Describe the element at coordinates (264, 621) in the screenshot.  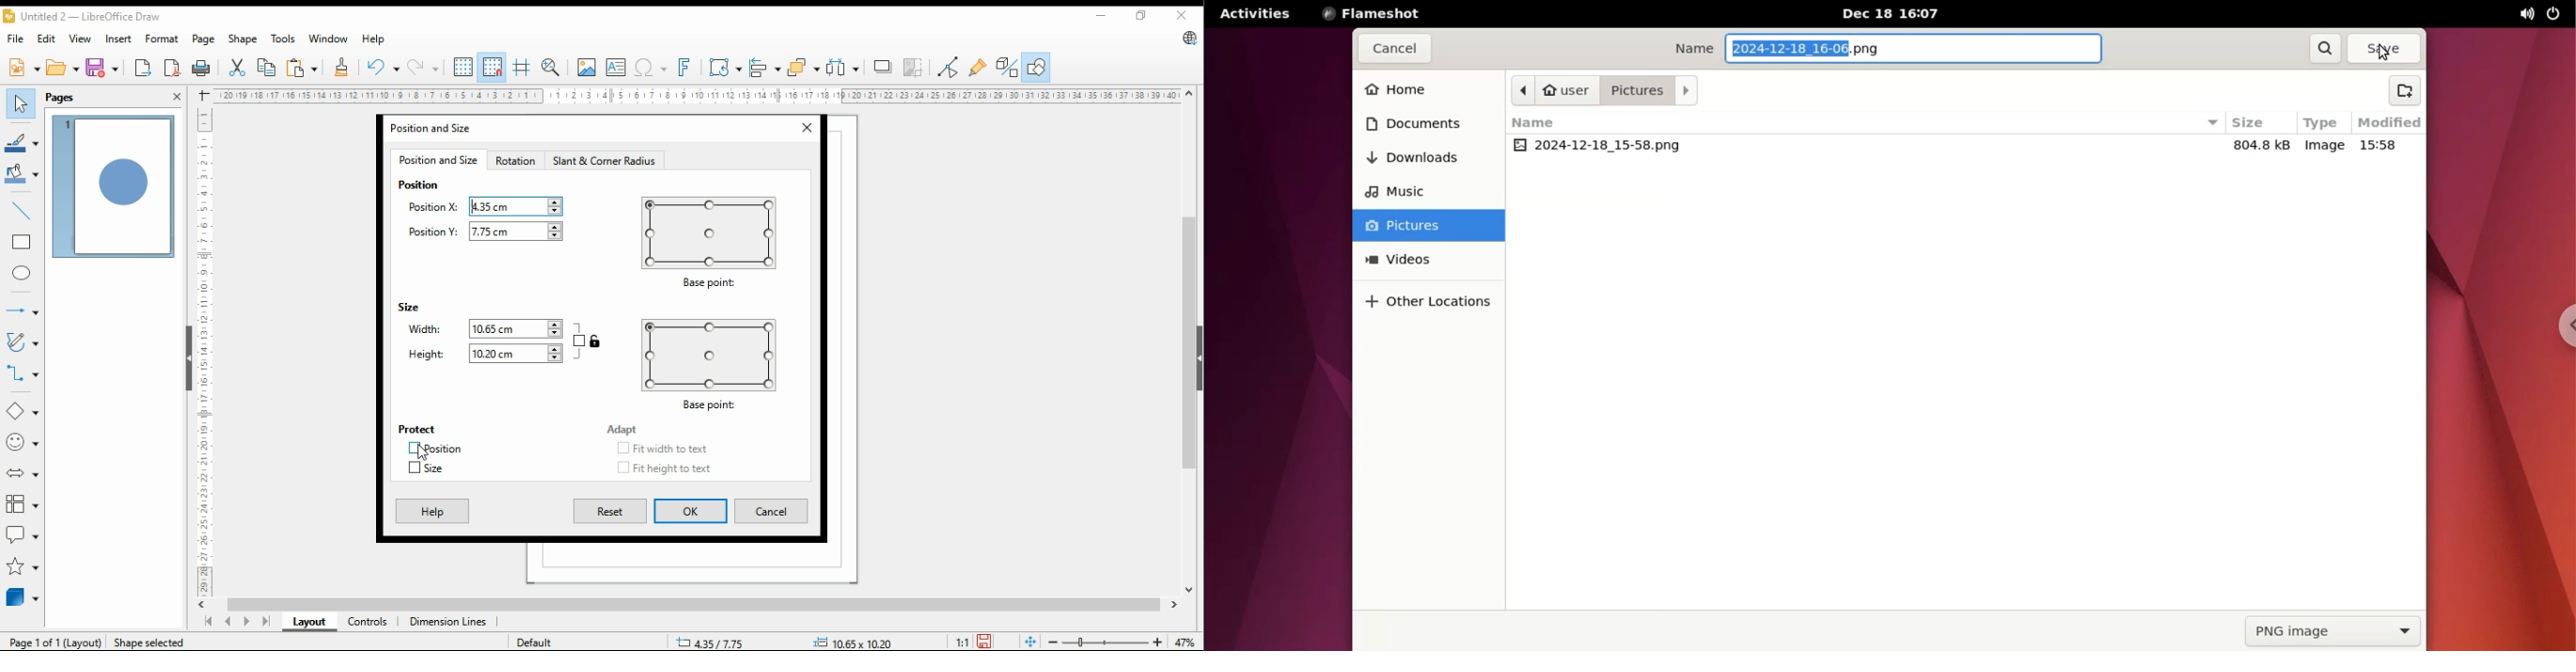
I see `last page` at that location.